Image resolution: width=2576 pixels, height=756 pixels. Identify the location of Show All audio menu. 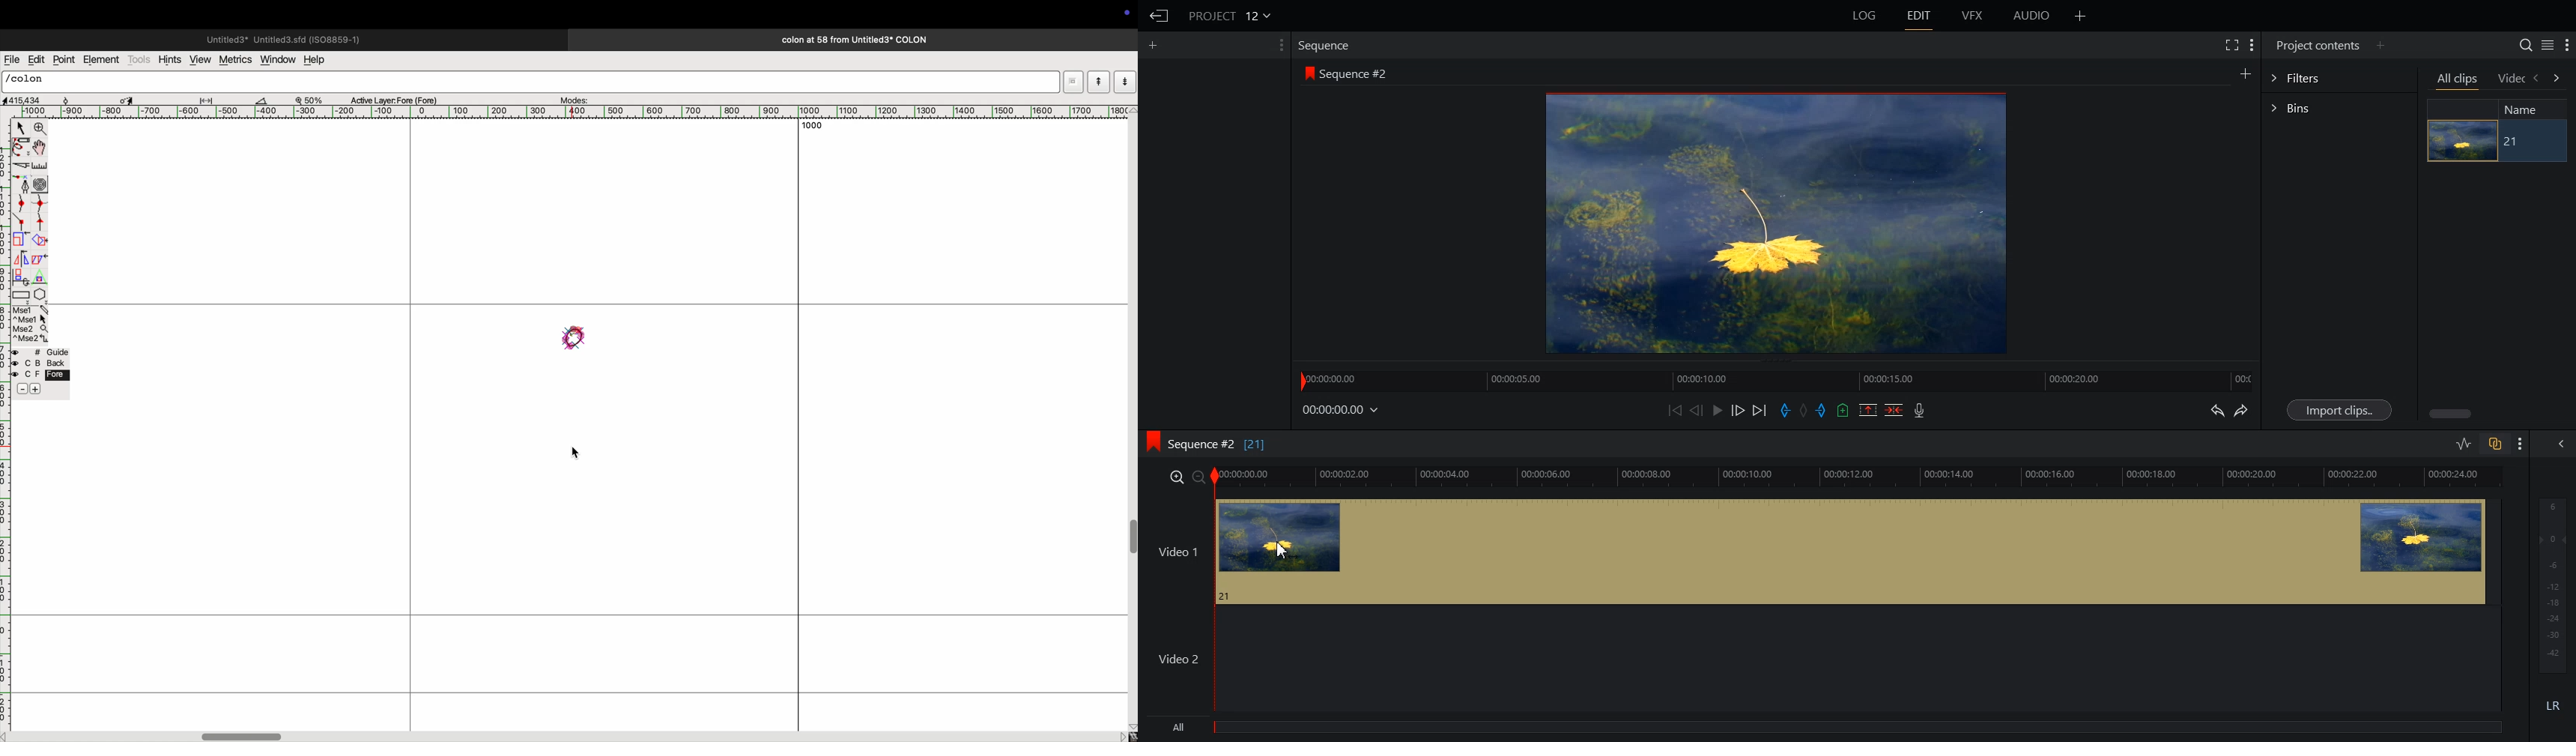
(2560, 444).